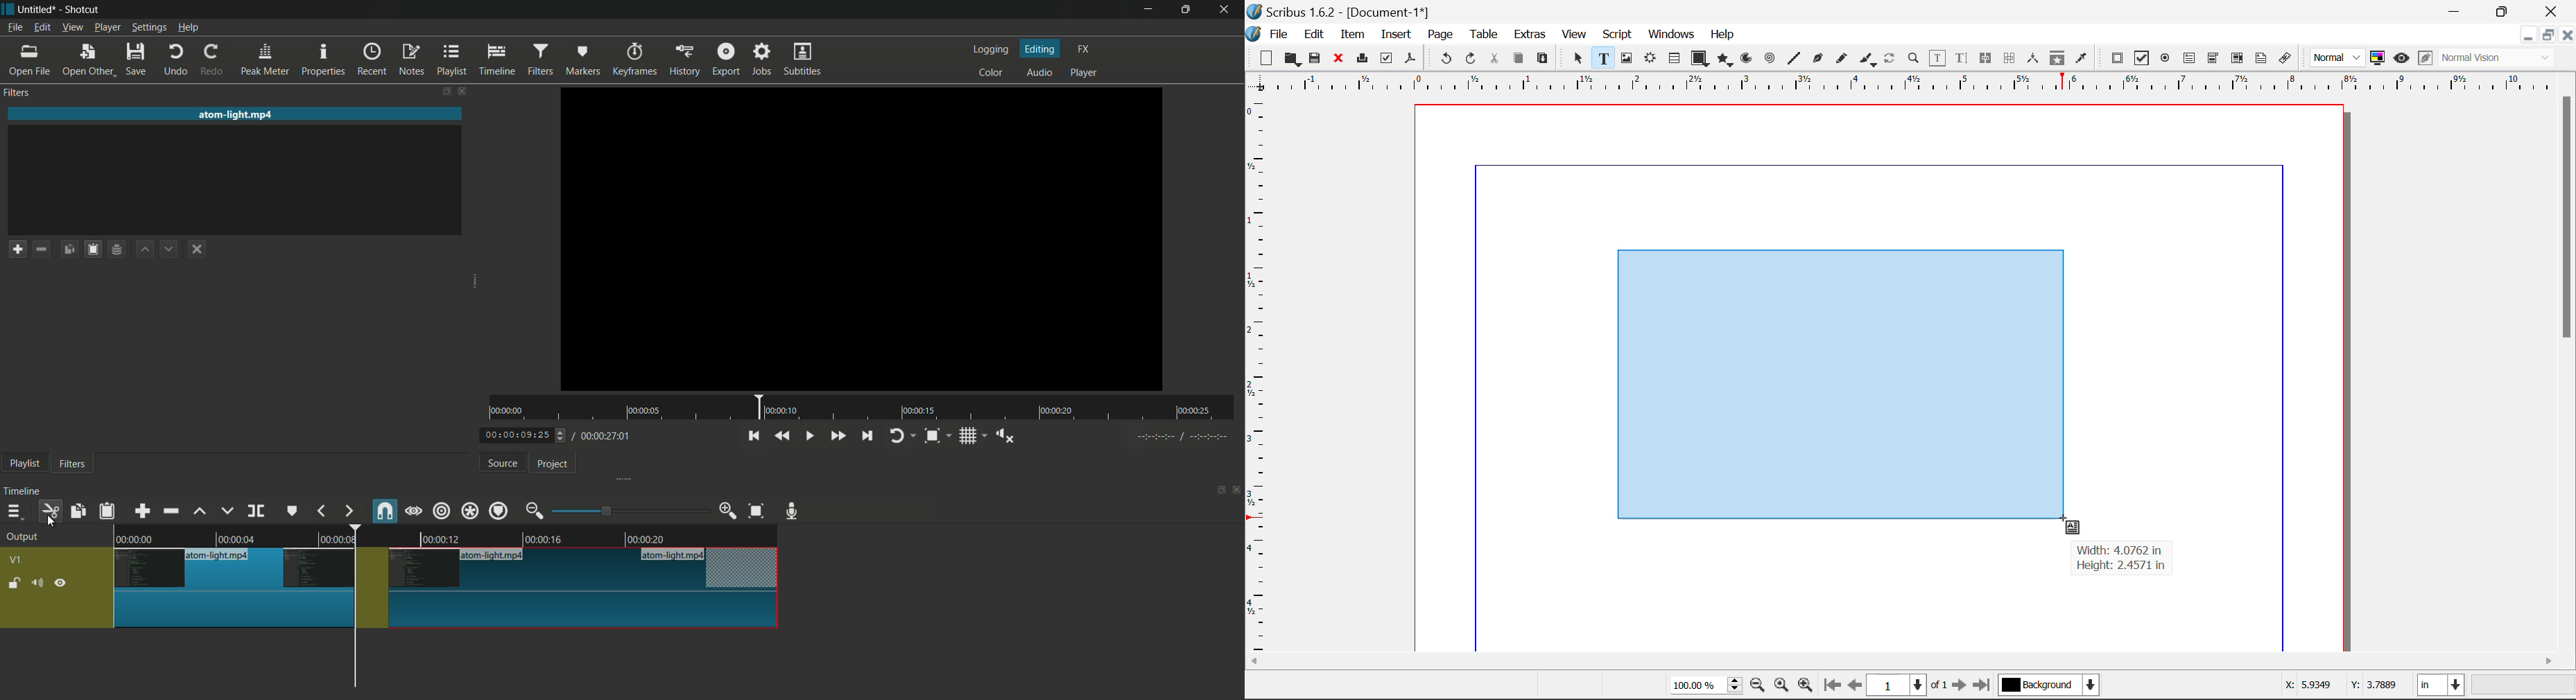 The image size is (2576, 700). What do you see at coordinates (763, 58) in the screenshot?
I see `jobs` at bounding box center [763, 58].